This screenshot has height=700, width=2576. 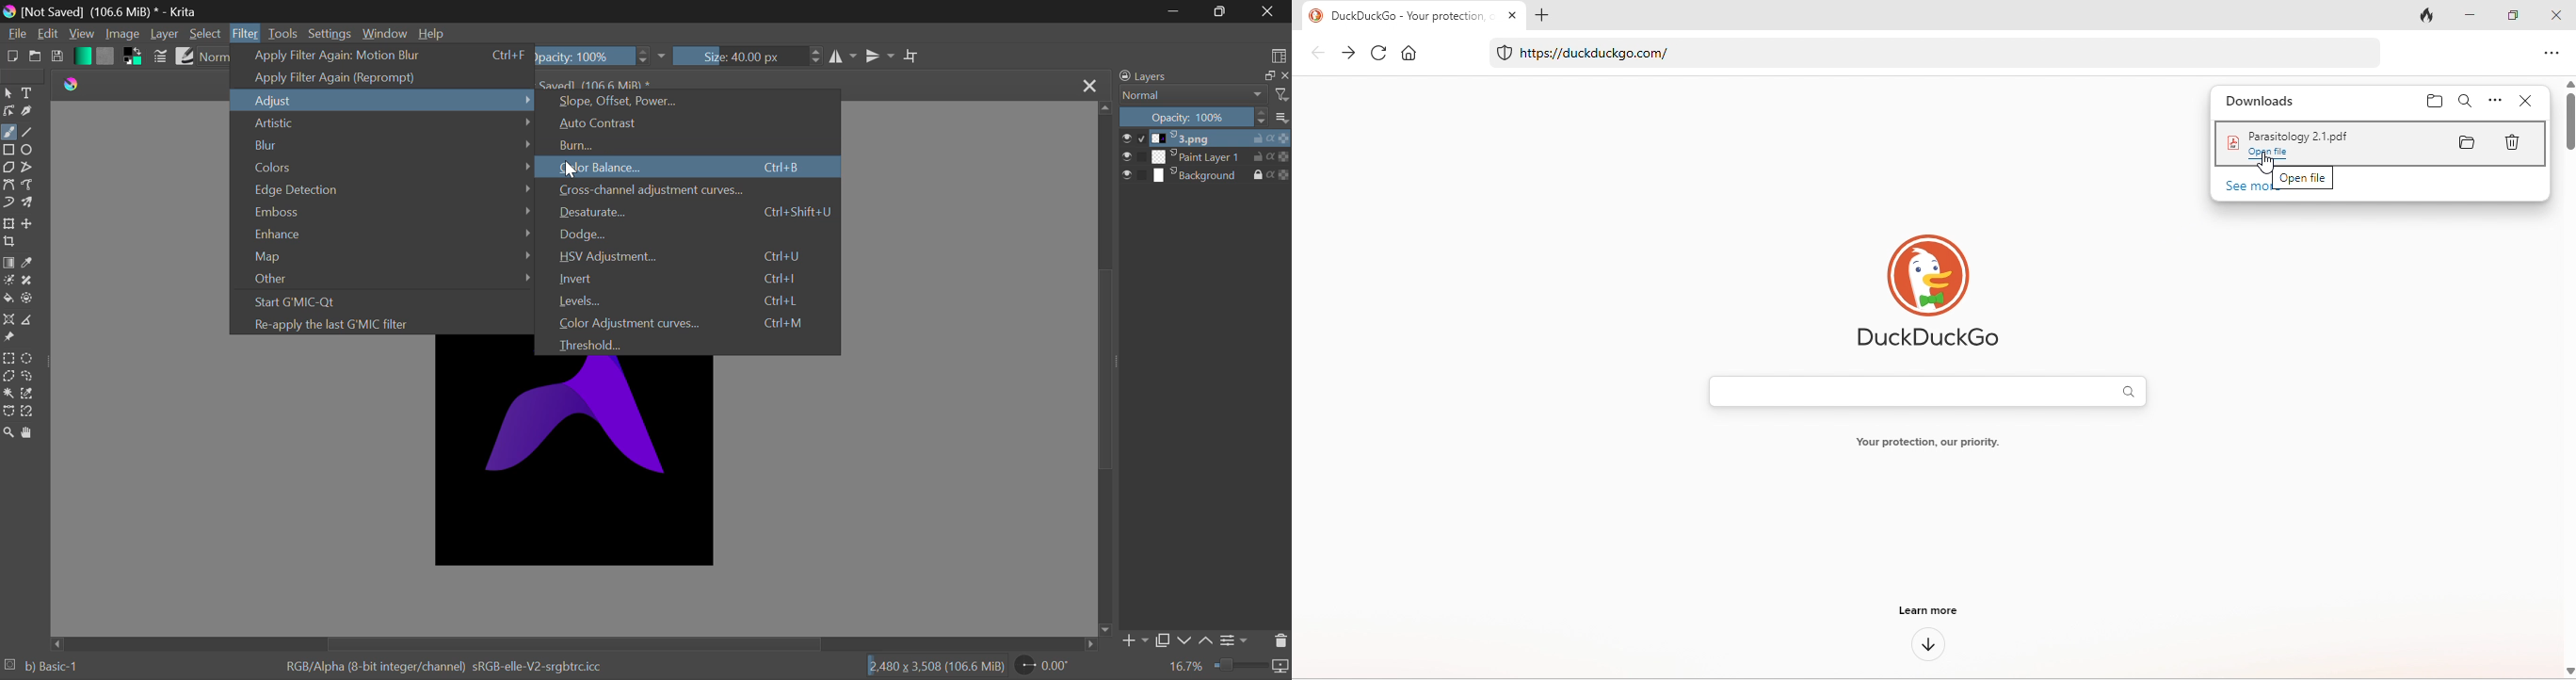 I want to click on Colorize Mask Tool, so click(x=9, y=281).